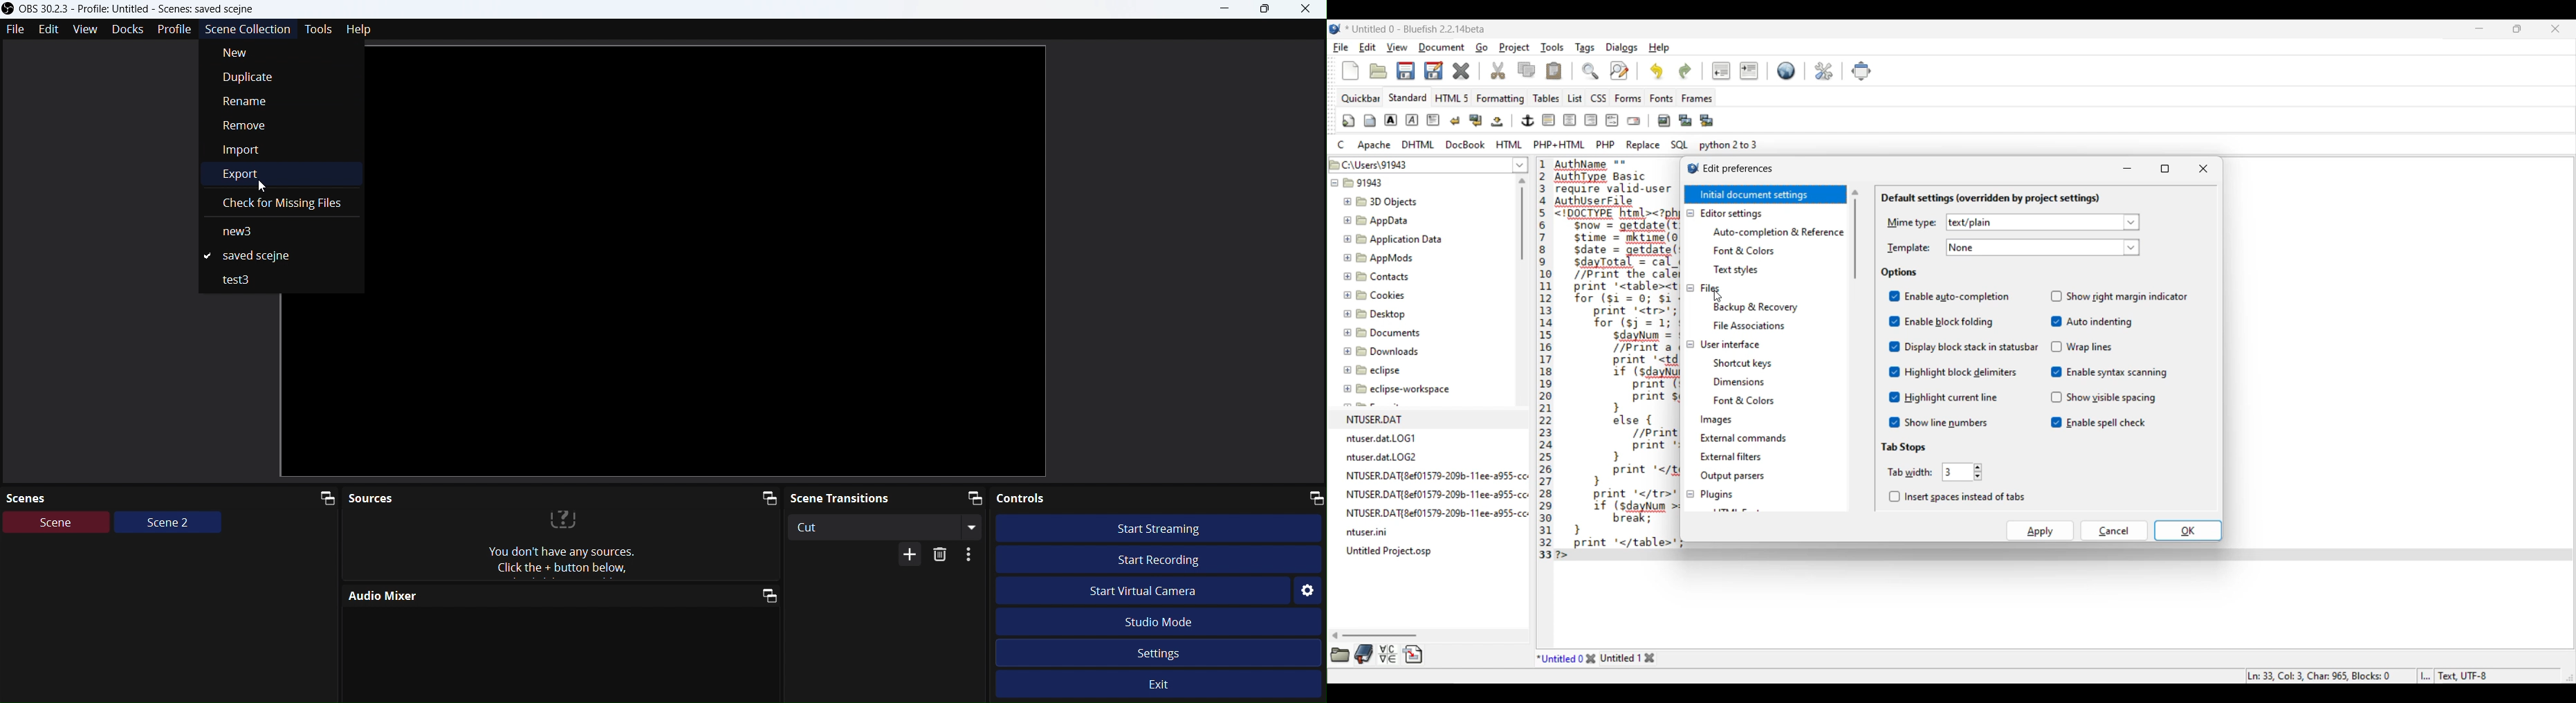 The height and width of the screenshot is (728, 2576). Describe the element at coordinates (1739, 169) in the screenshot. I see `Window title` at that location.